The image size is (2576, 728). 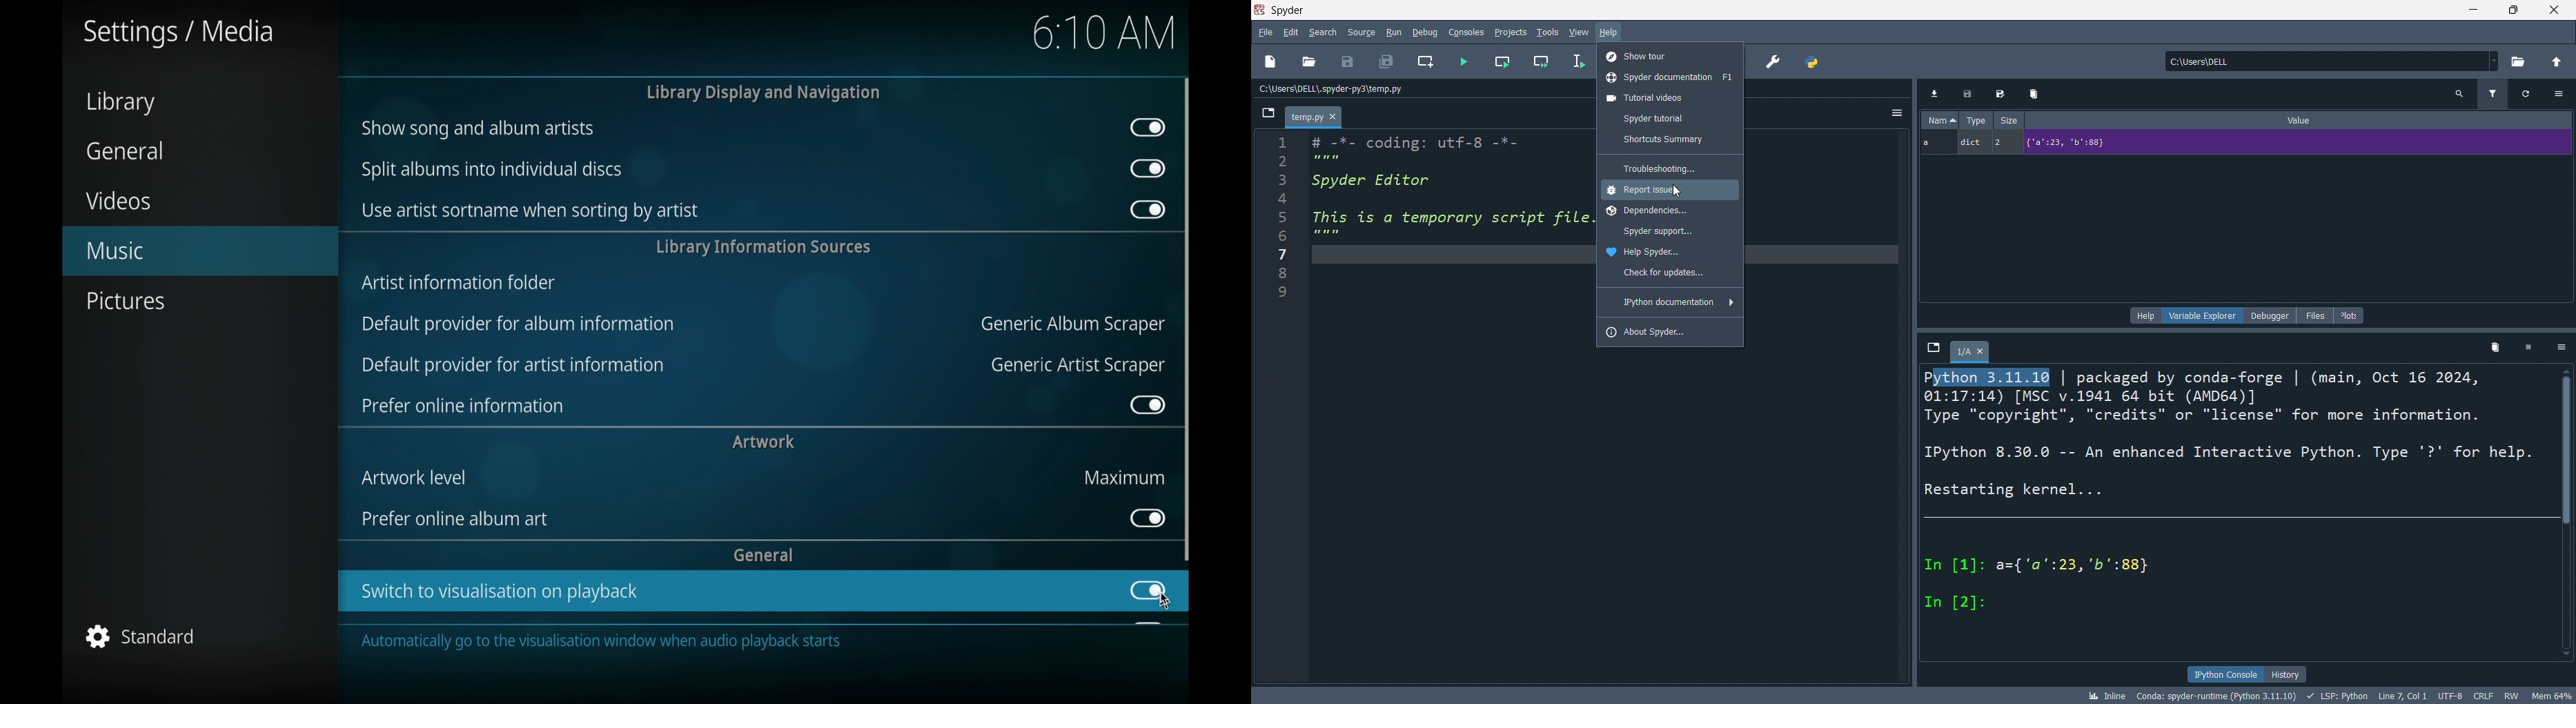 I want to click on run, so click(x=1392, y=32).